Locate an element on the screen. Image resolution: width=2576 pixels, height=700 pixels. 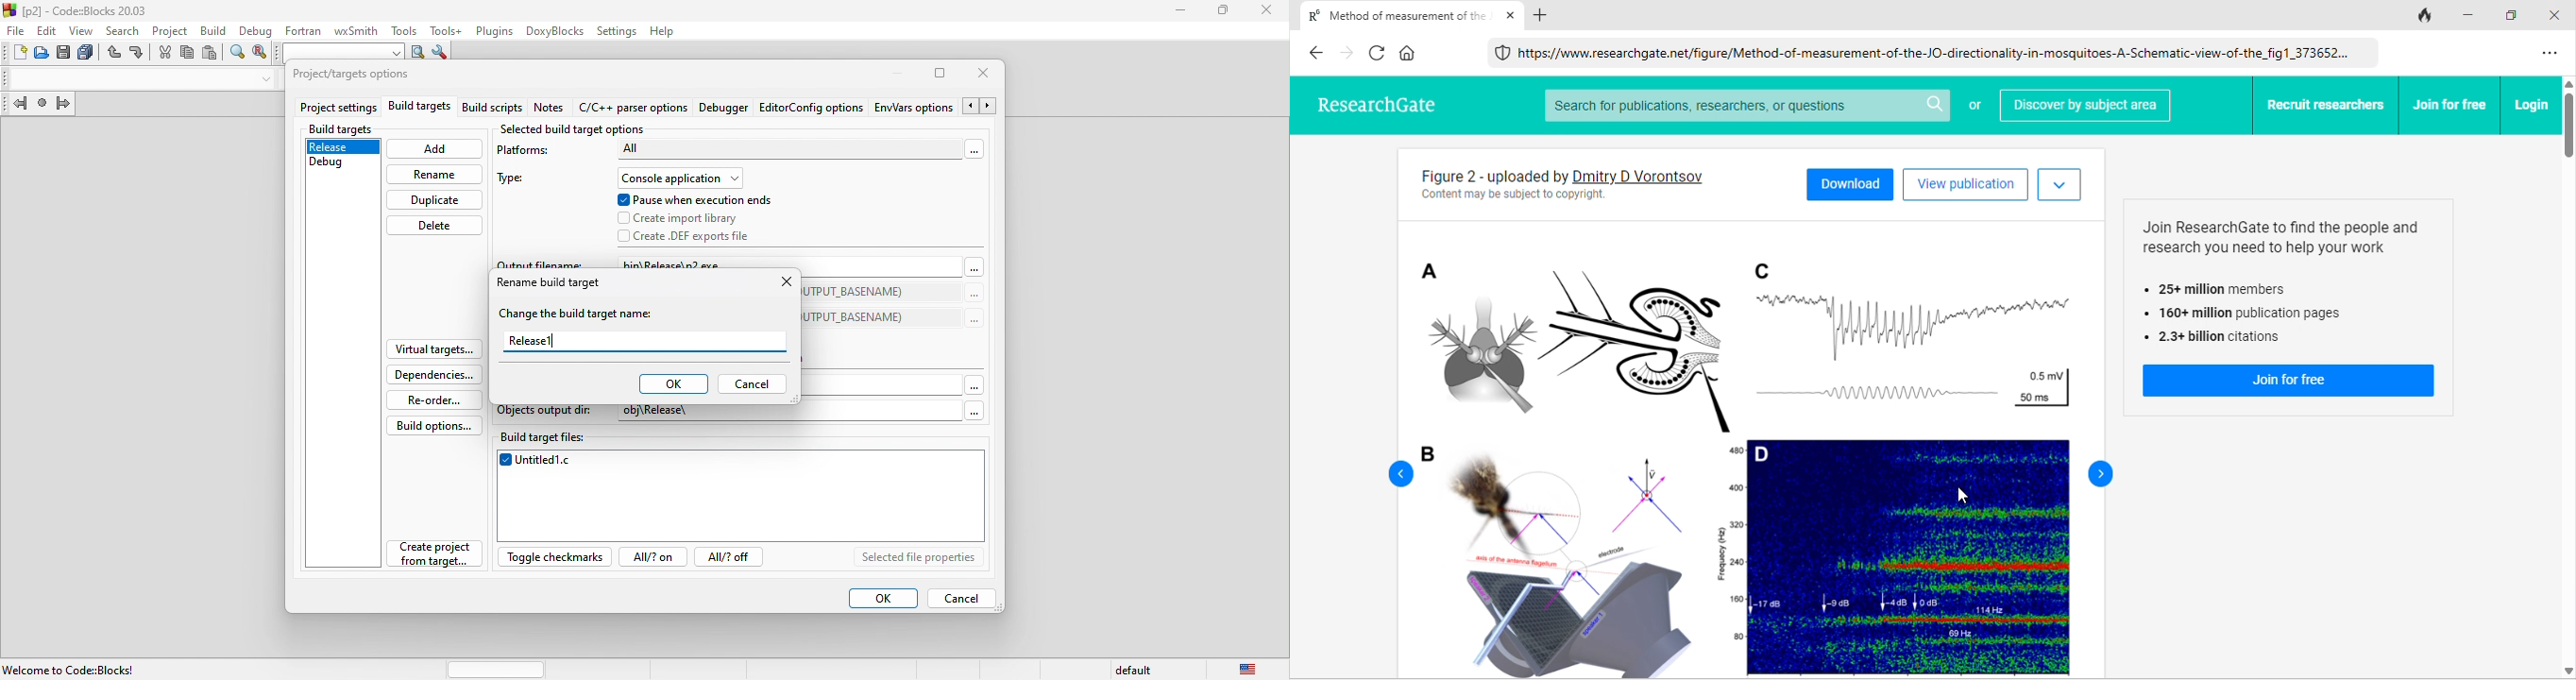
(TARGET_OUTPUT_DIR)$(TARGET_OUTPUT_BASENAME) is located at coordinates (859, 316).